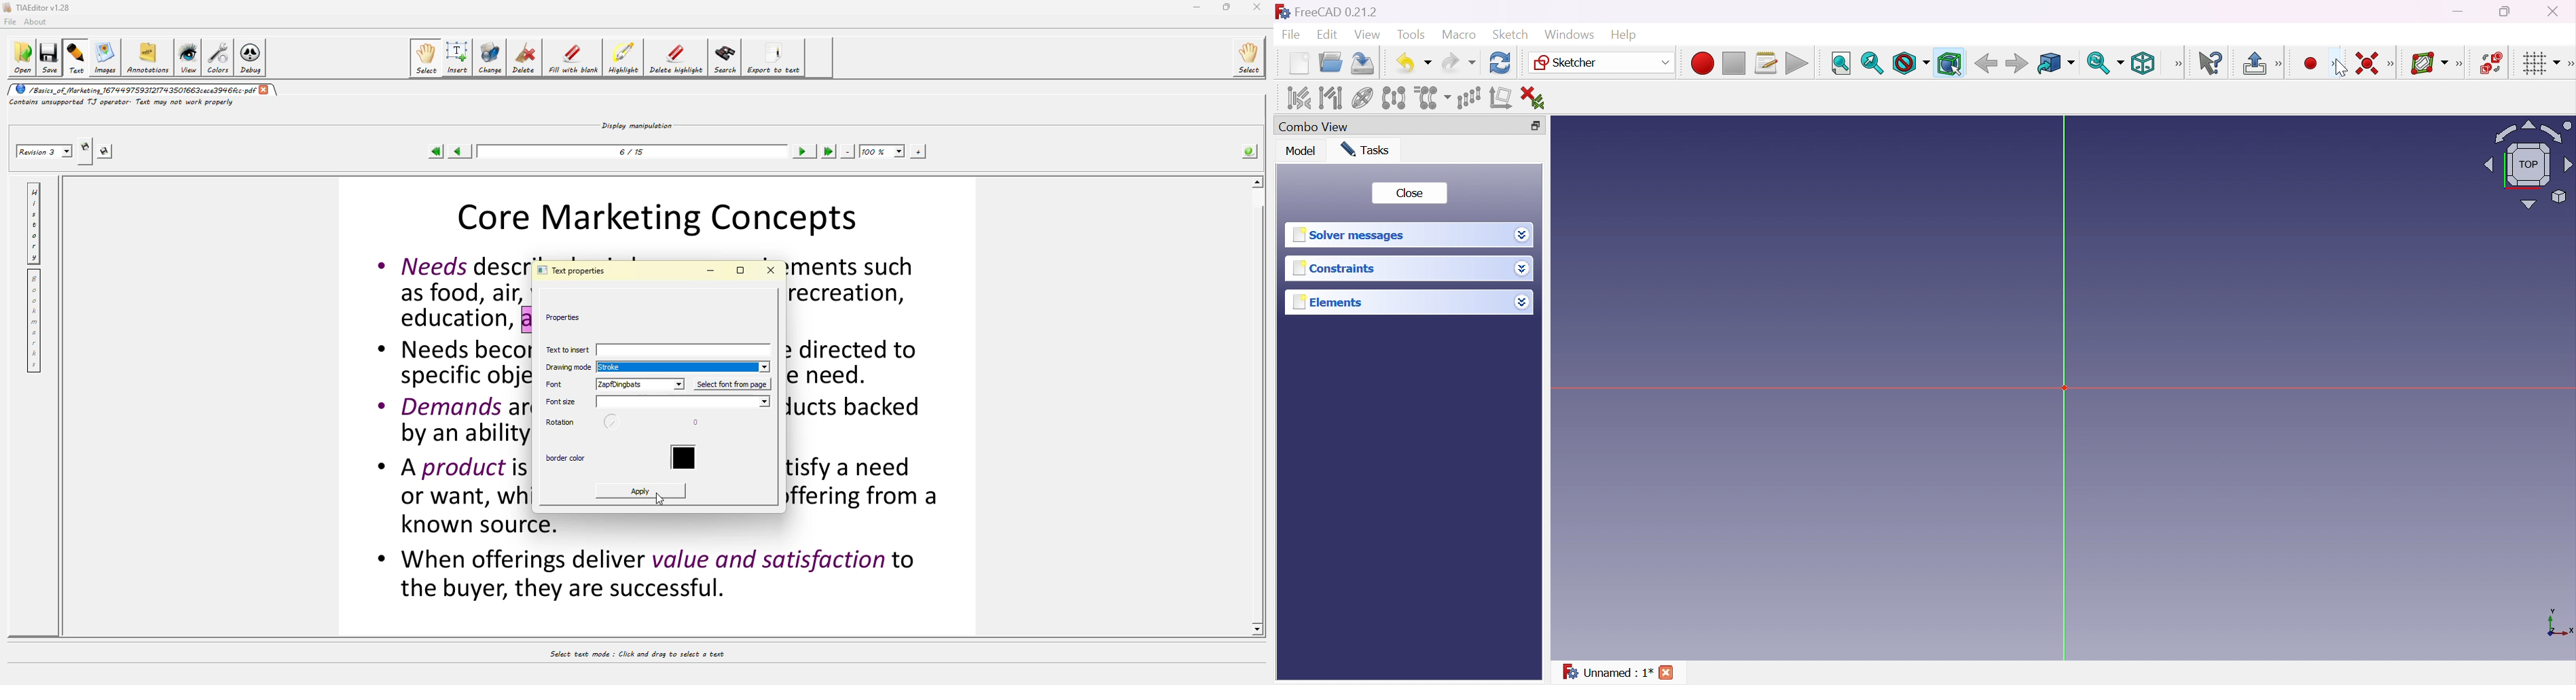 This screenshot has width=2576, height=700. Describe the element at coordinates (1667, 673) in the screenshot. I see `Close` at that location.